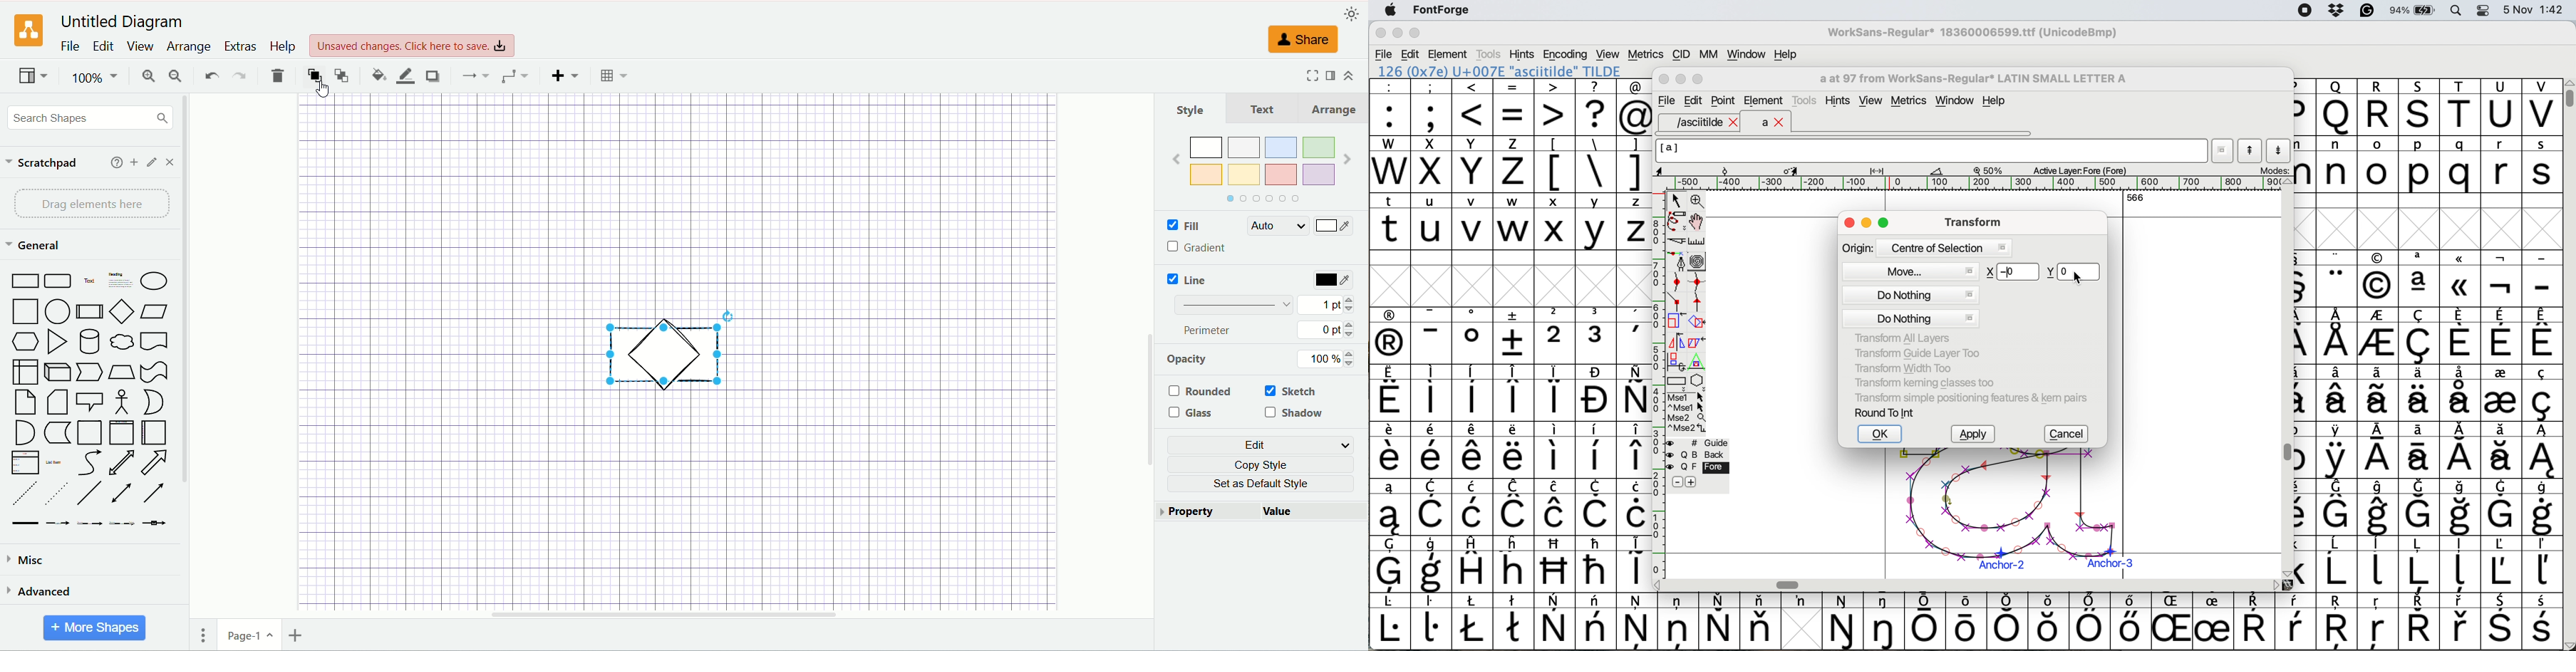 The height and width of the screenshot is (672, 2576). I want to click on vertical scroll bar, so click(1139, 352).